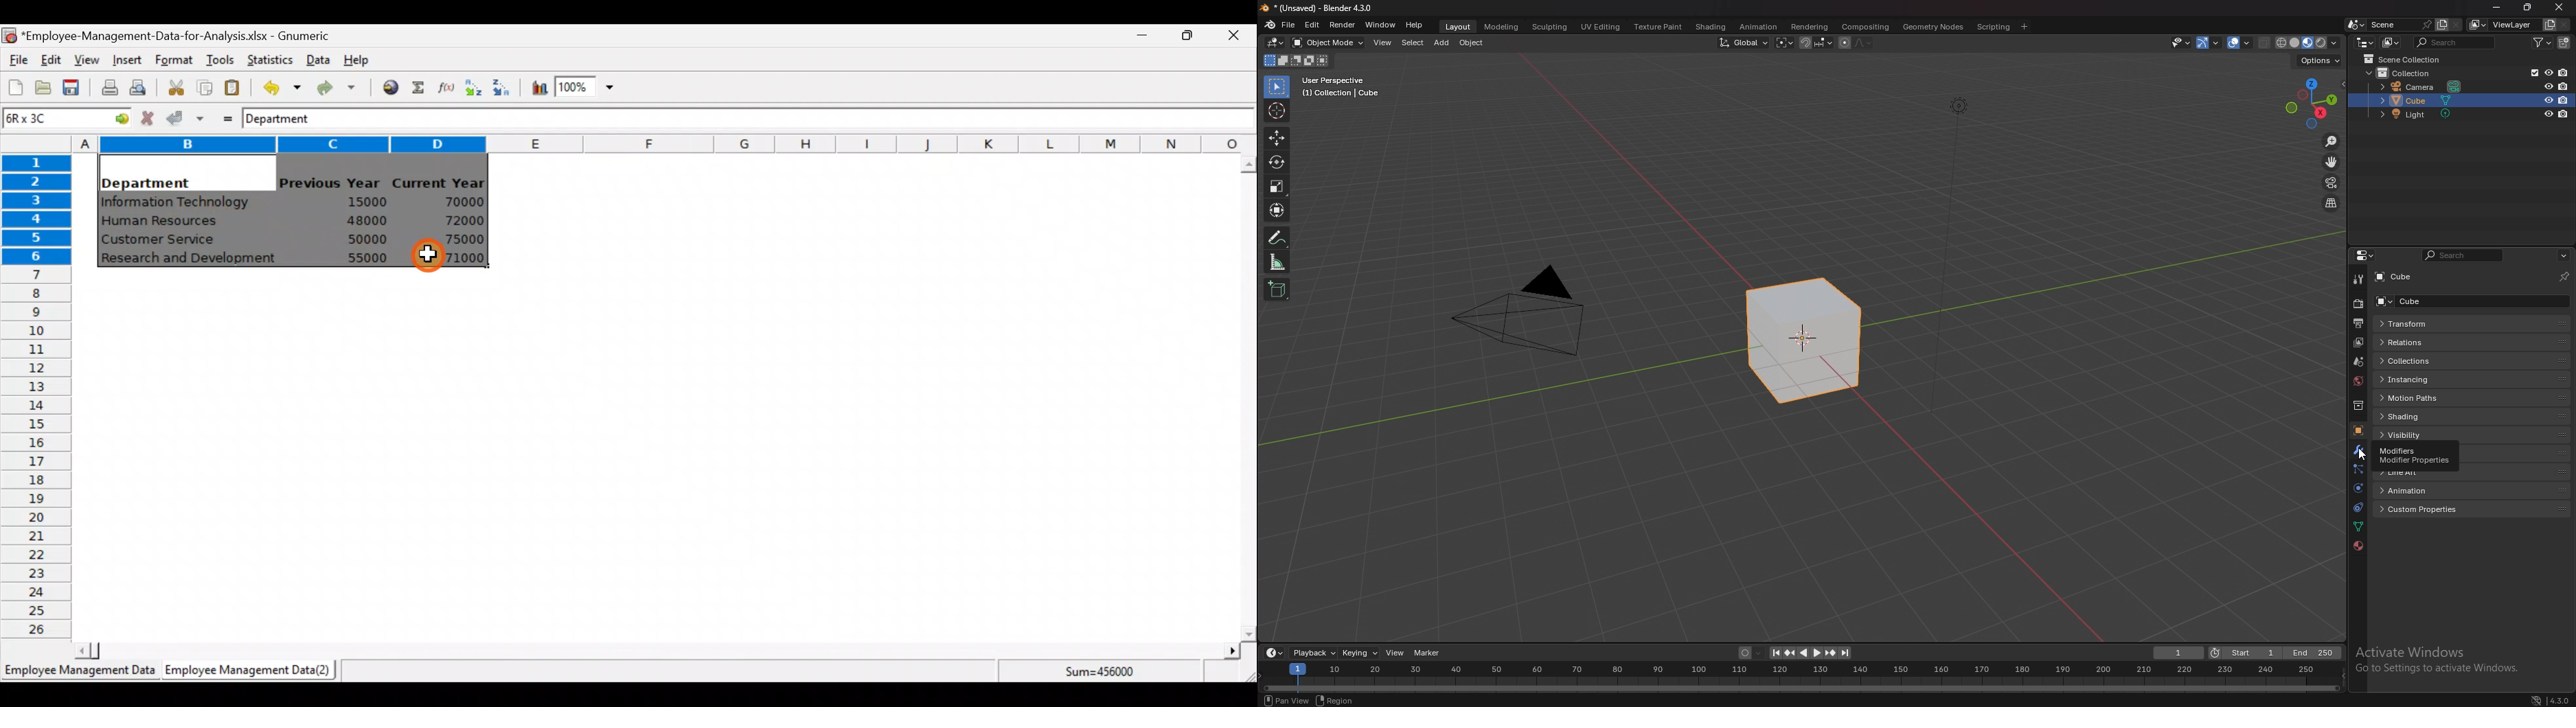  What do you see at coordinates (362, 201) in the screenshot?
I see `15000` at bounding box center [362, 201].